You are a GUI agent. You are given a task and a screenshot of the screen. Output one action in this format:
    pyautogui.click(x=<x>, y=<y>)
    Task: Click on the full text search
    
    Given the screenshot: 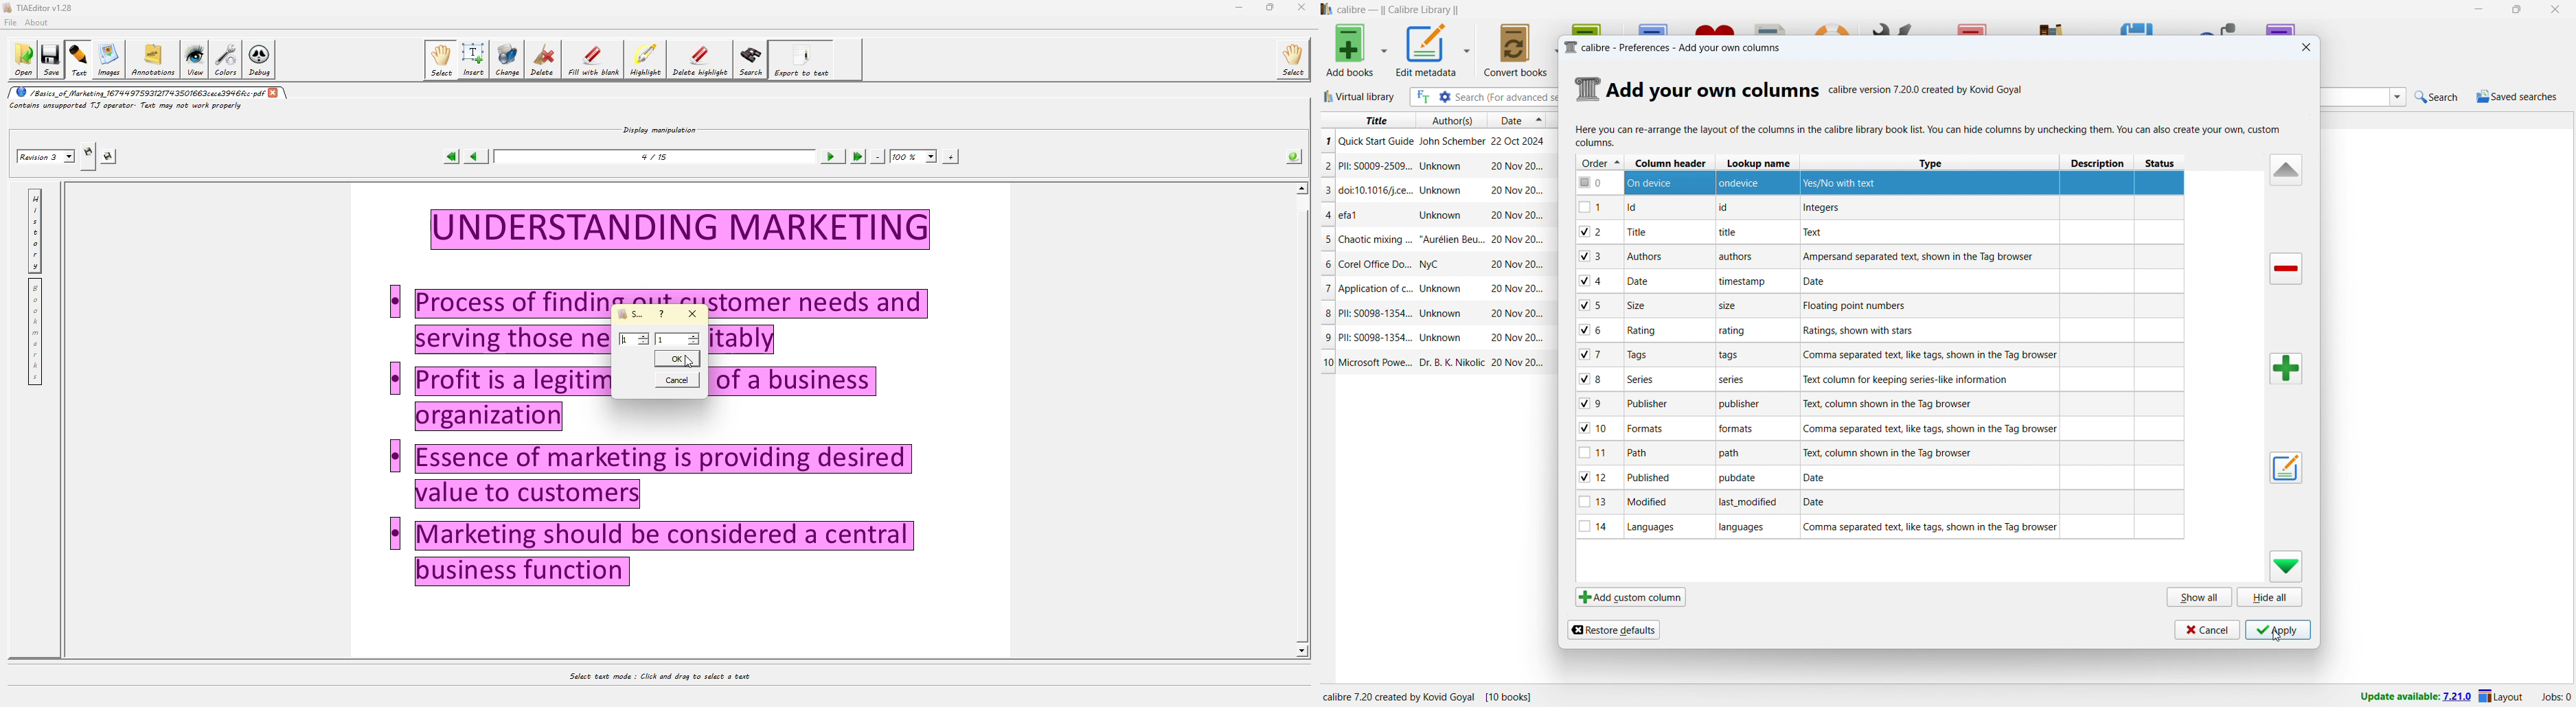 What is the action you would take?
    pyautogui.click(x=1423, y=97)
    